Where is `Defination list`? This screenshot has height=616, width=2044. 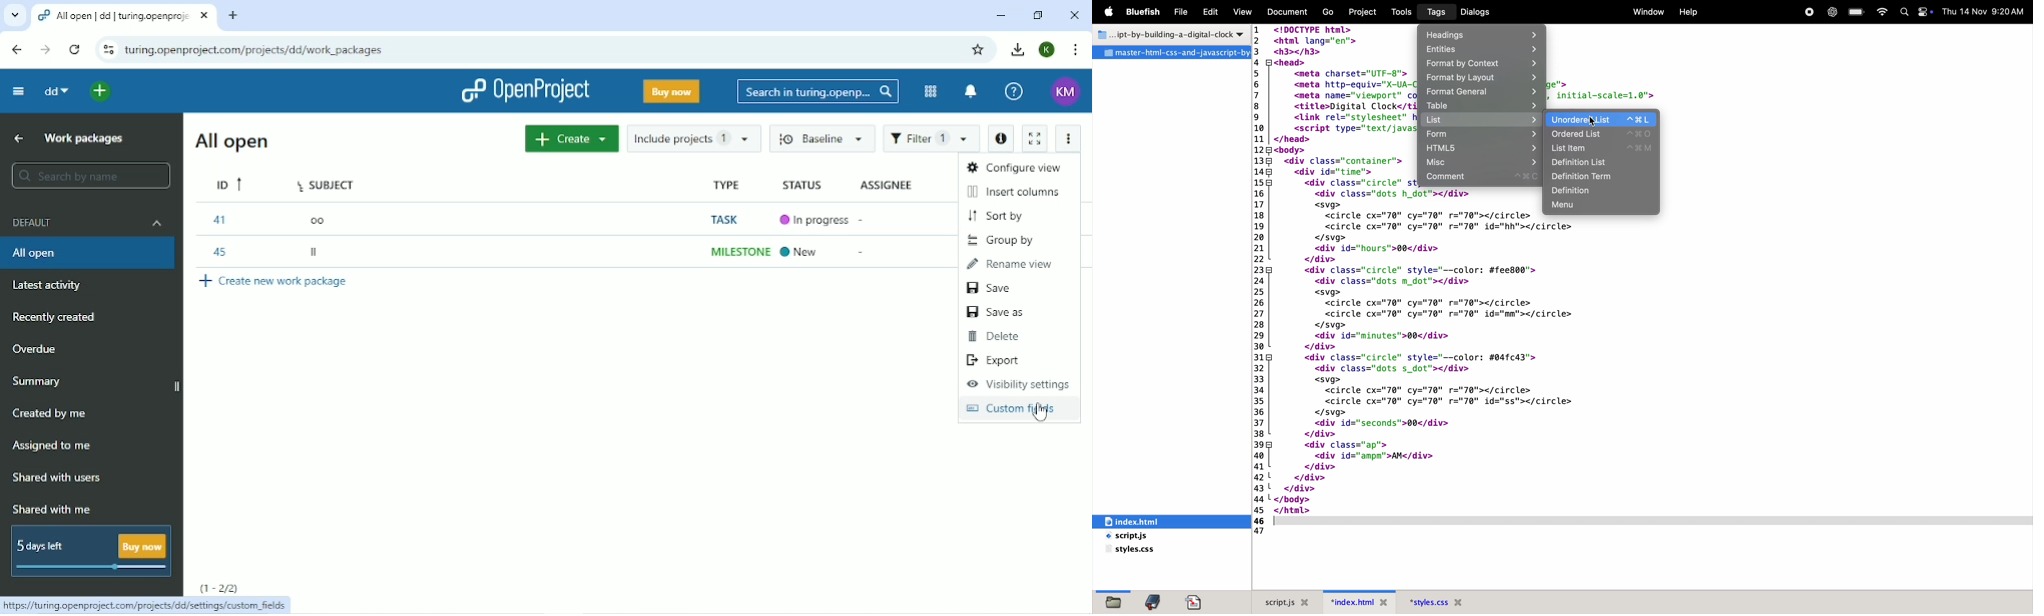 Defination list is located at coordinates (1602, 178).